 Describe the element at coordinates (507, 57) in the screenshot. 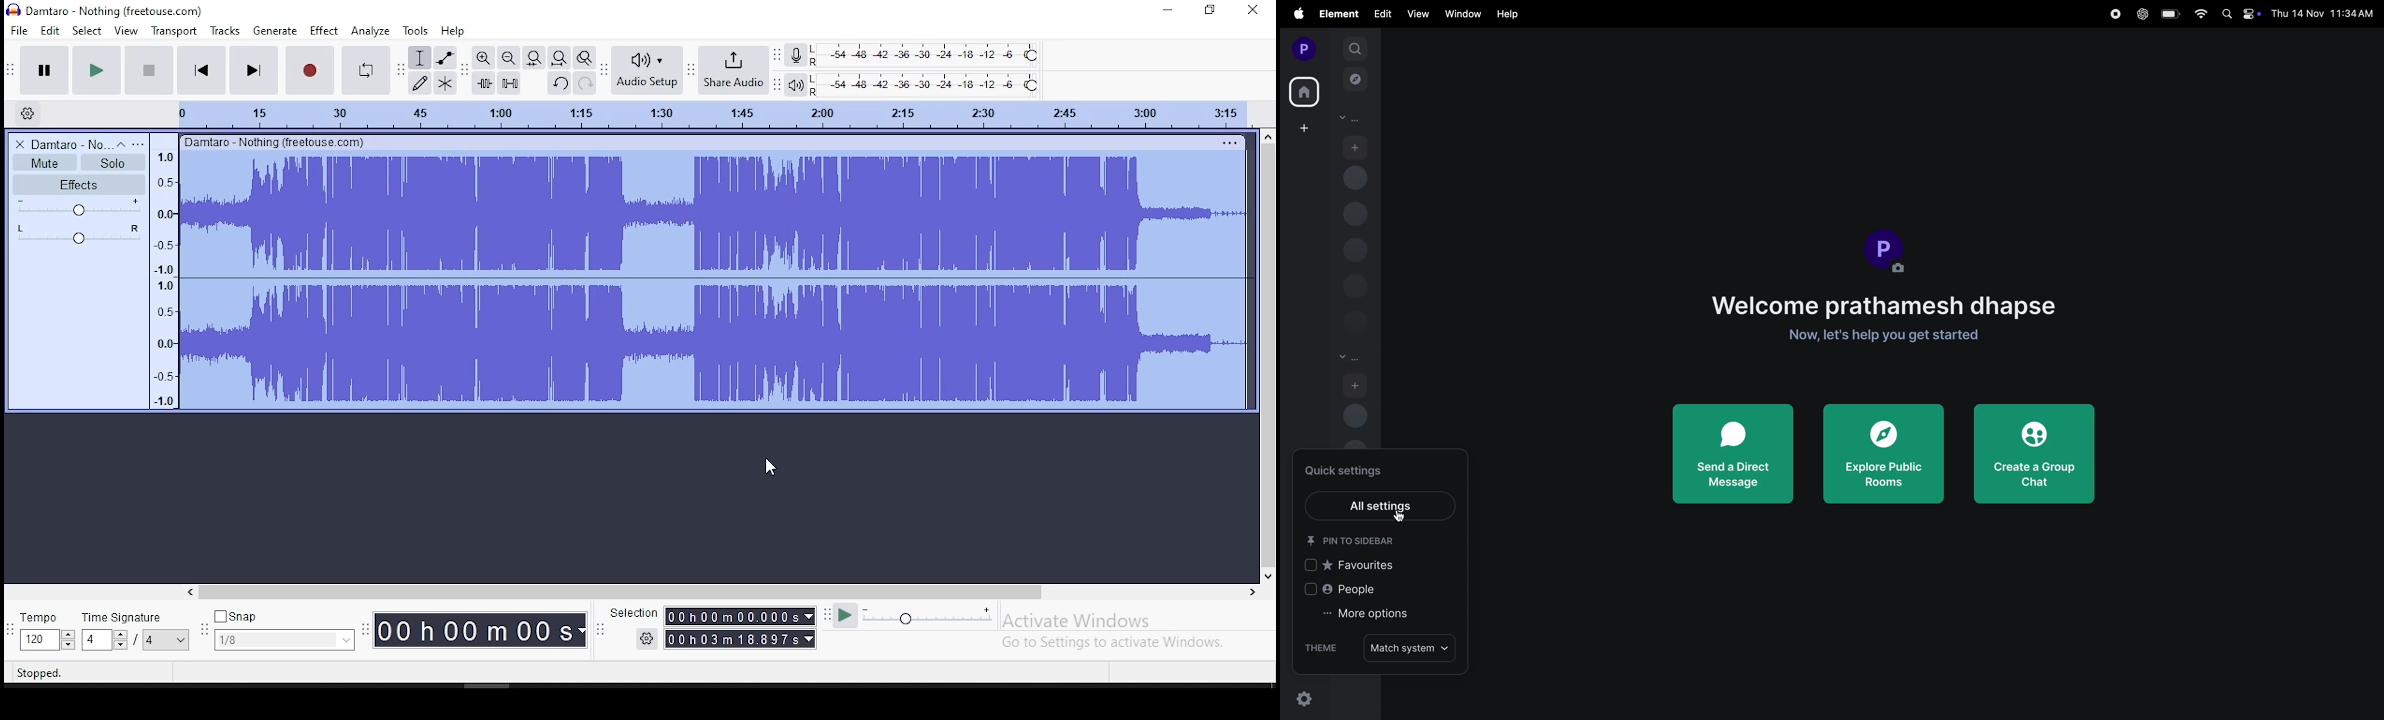

I see `zoom out` at that location.